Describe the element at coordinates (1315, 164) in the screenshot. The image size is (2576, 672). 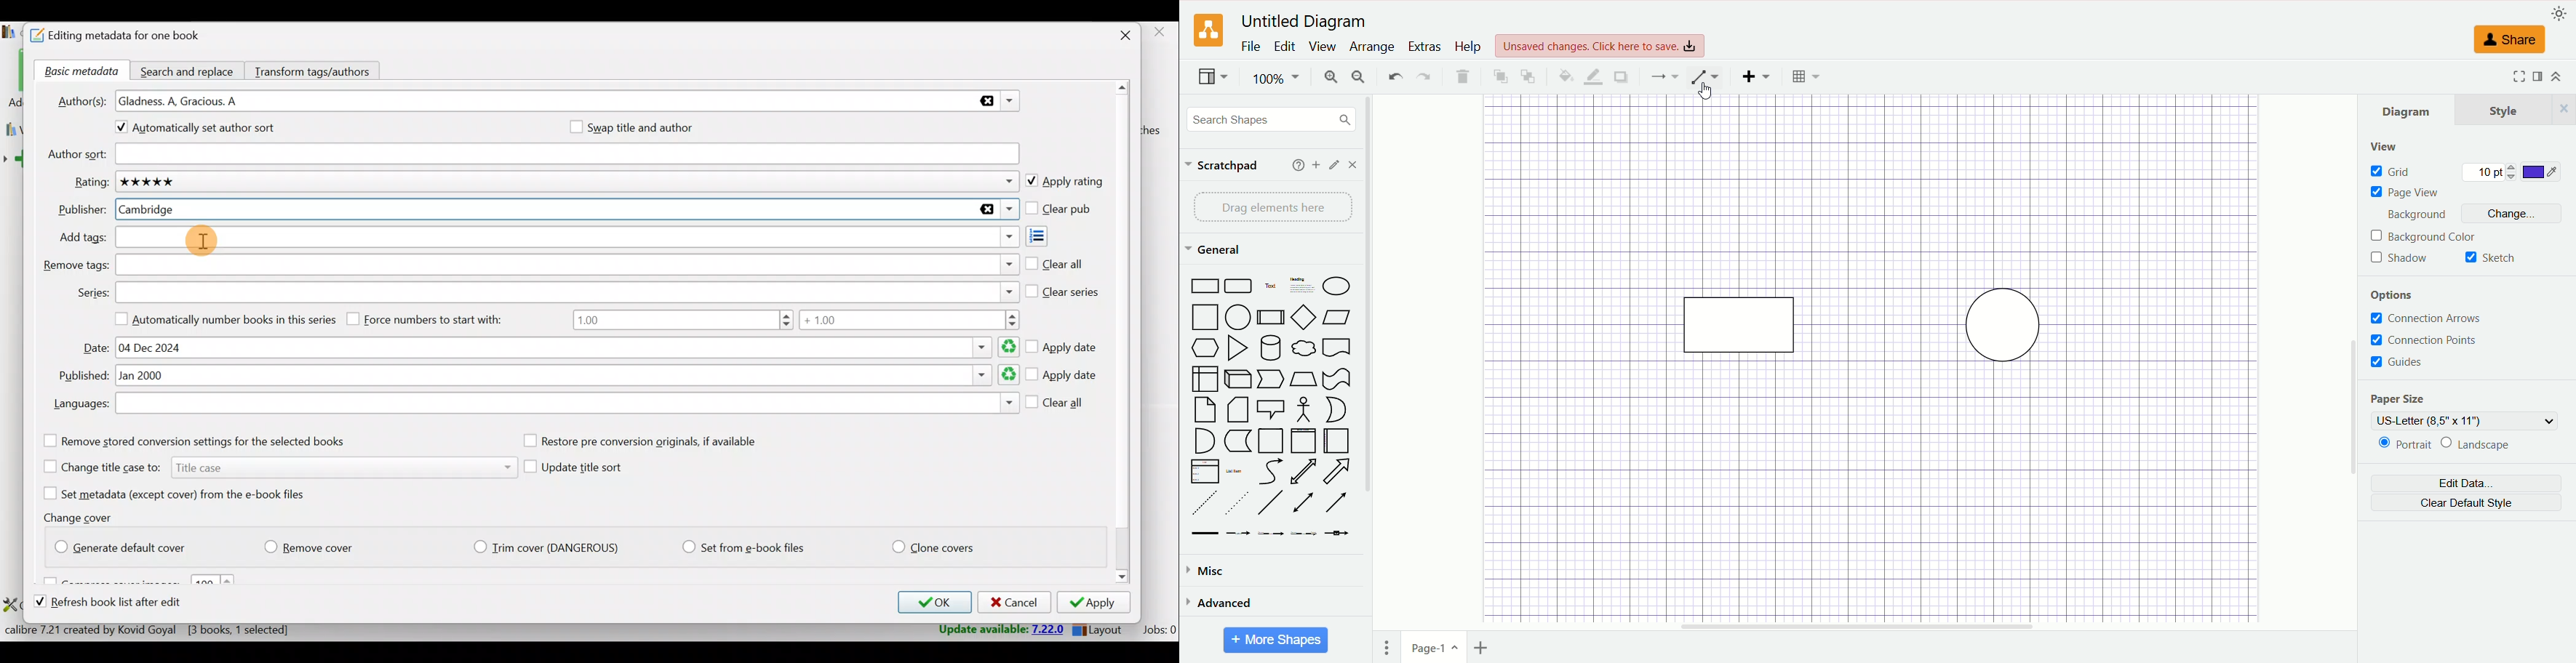
I see `add` at that location.